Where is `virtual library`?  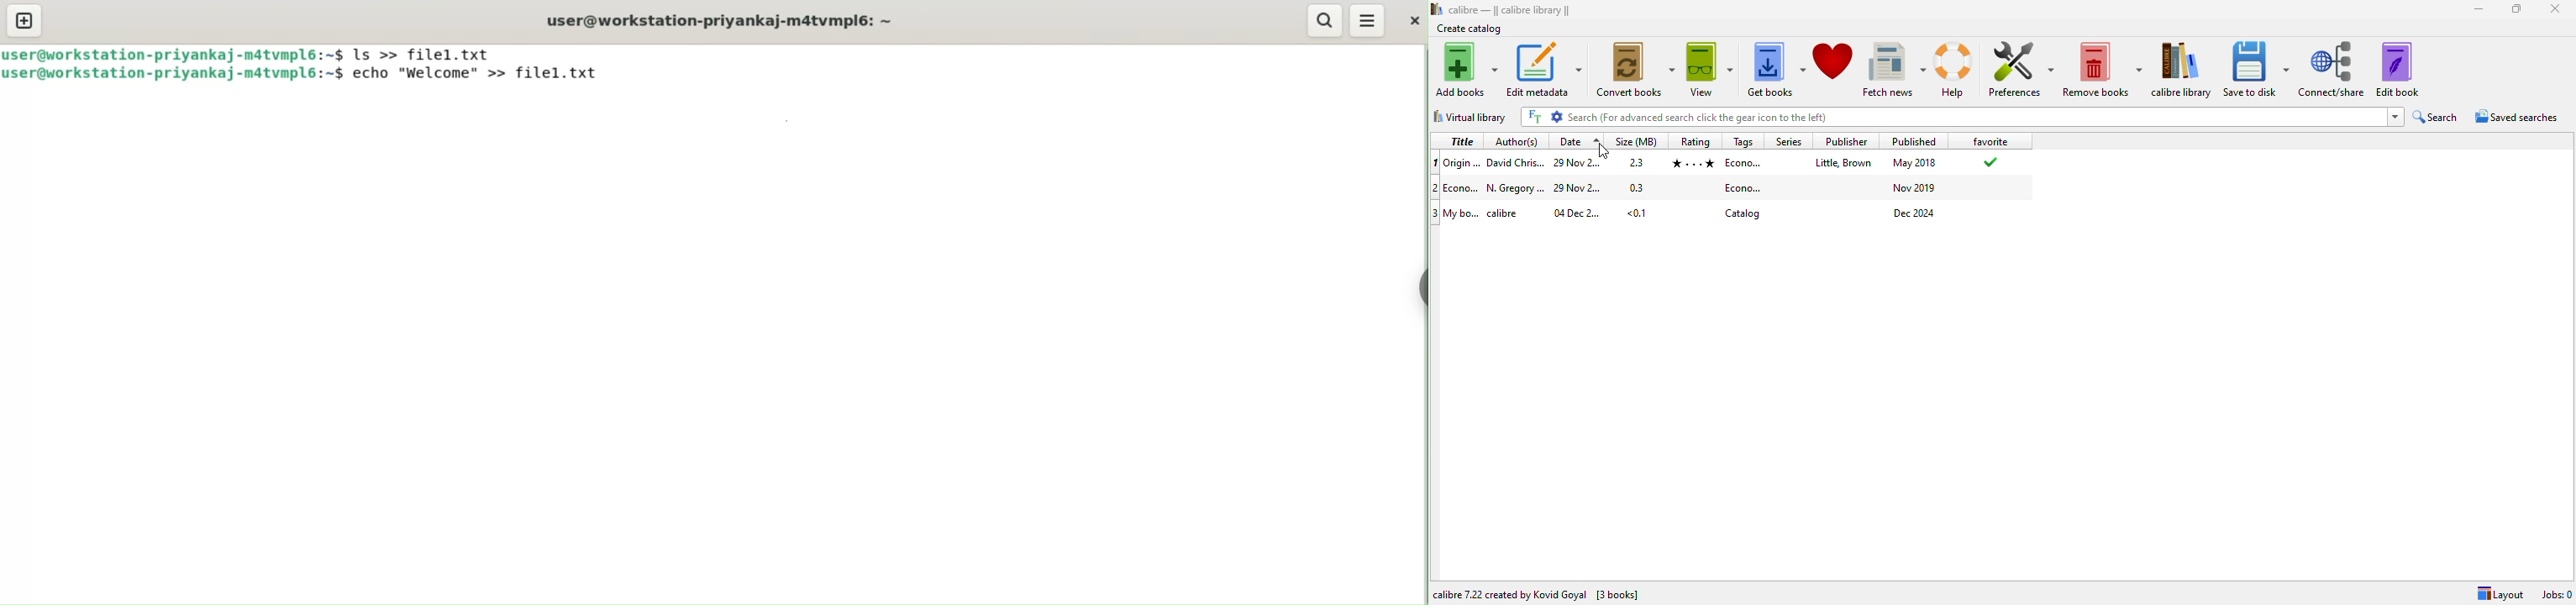
virtual library is located at coordinates (1470, 117).